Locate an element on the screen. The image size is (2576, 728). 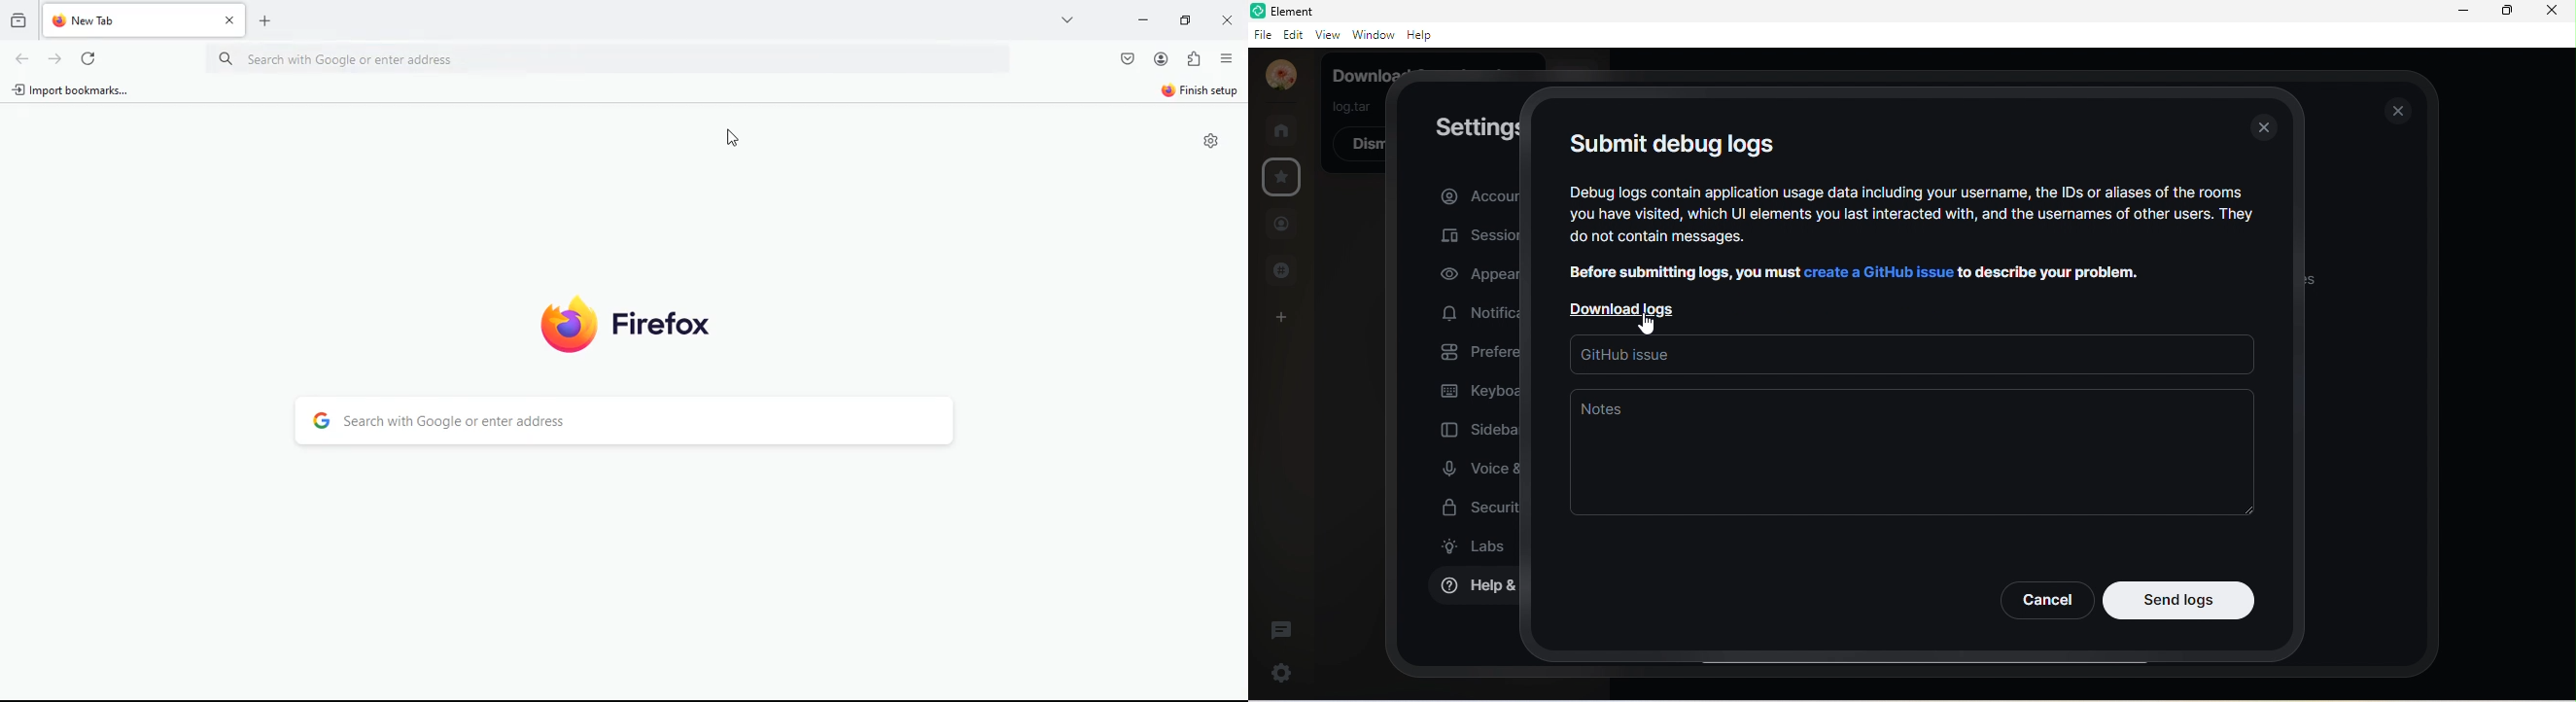
github issue is located at coordinates (1607, 337).